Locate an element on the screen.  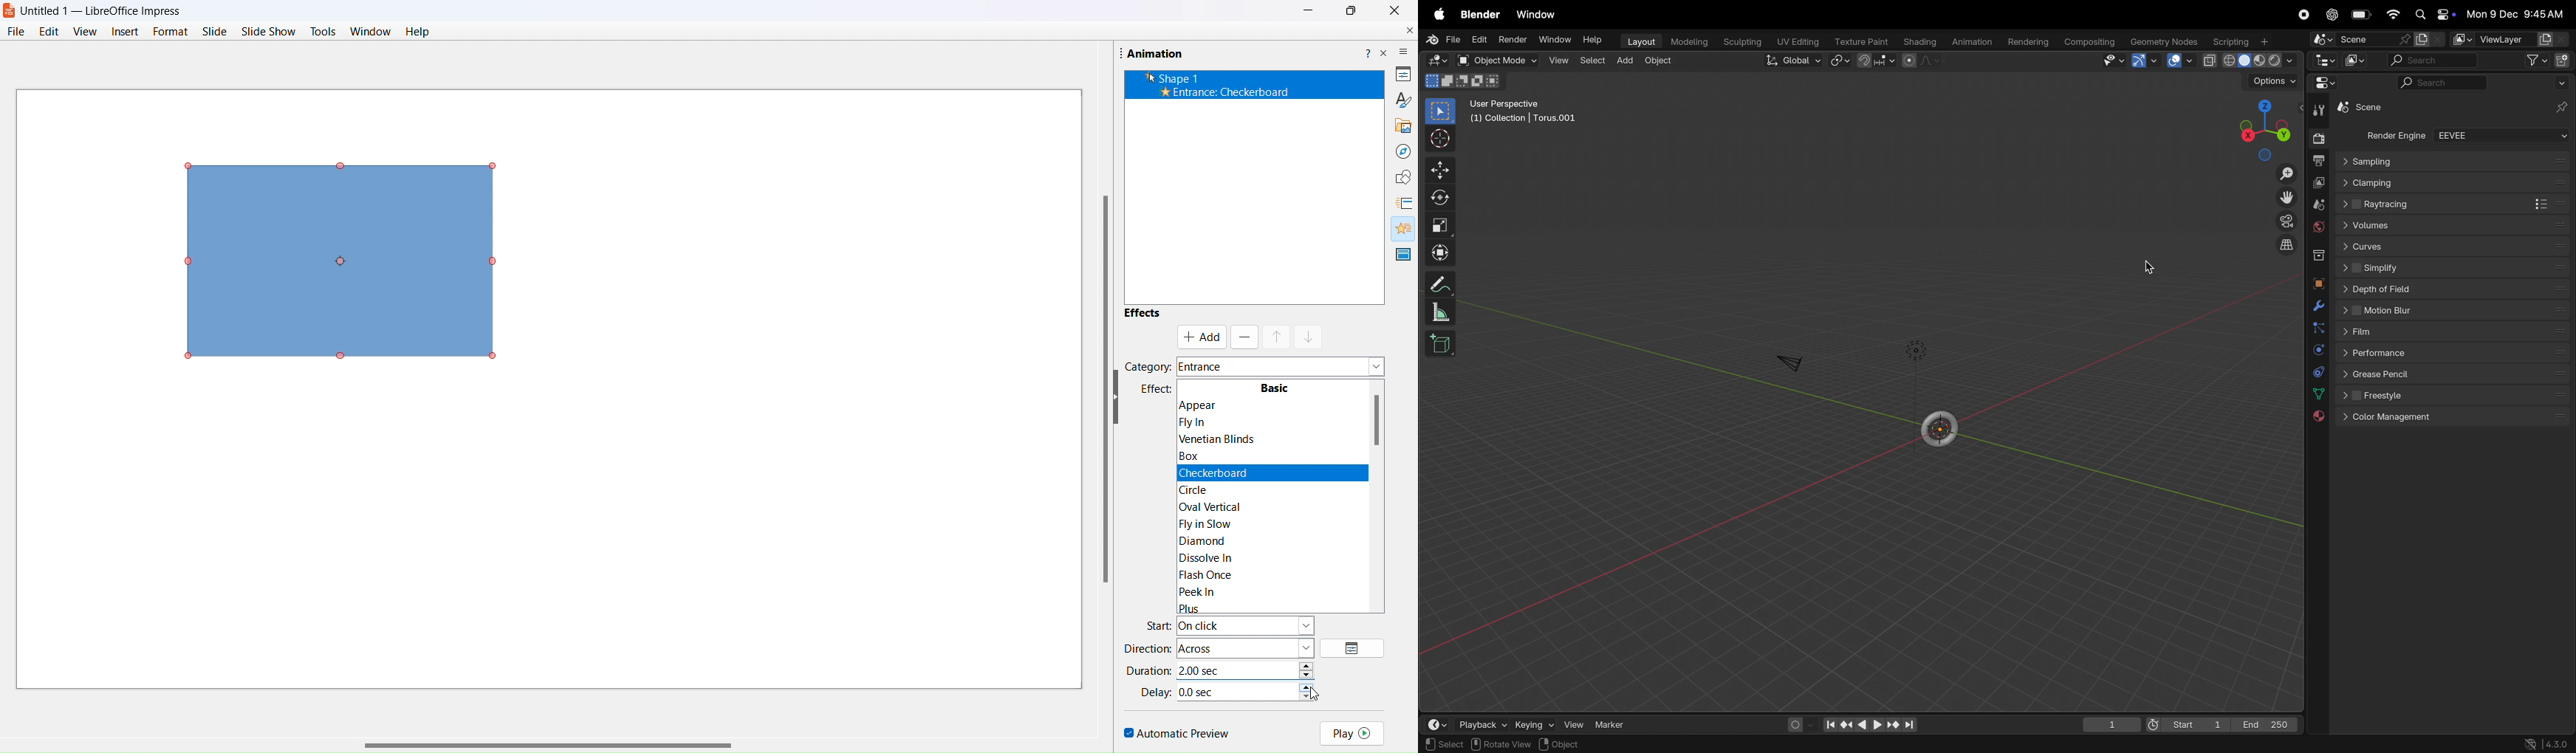
display mode is located at coordinates (2354, 62).